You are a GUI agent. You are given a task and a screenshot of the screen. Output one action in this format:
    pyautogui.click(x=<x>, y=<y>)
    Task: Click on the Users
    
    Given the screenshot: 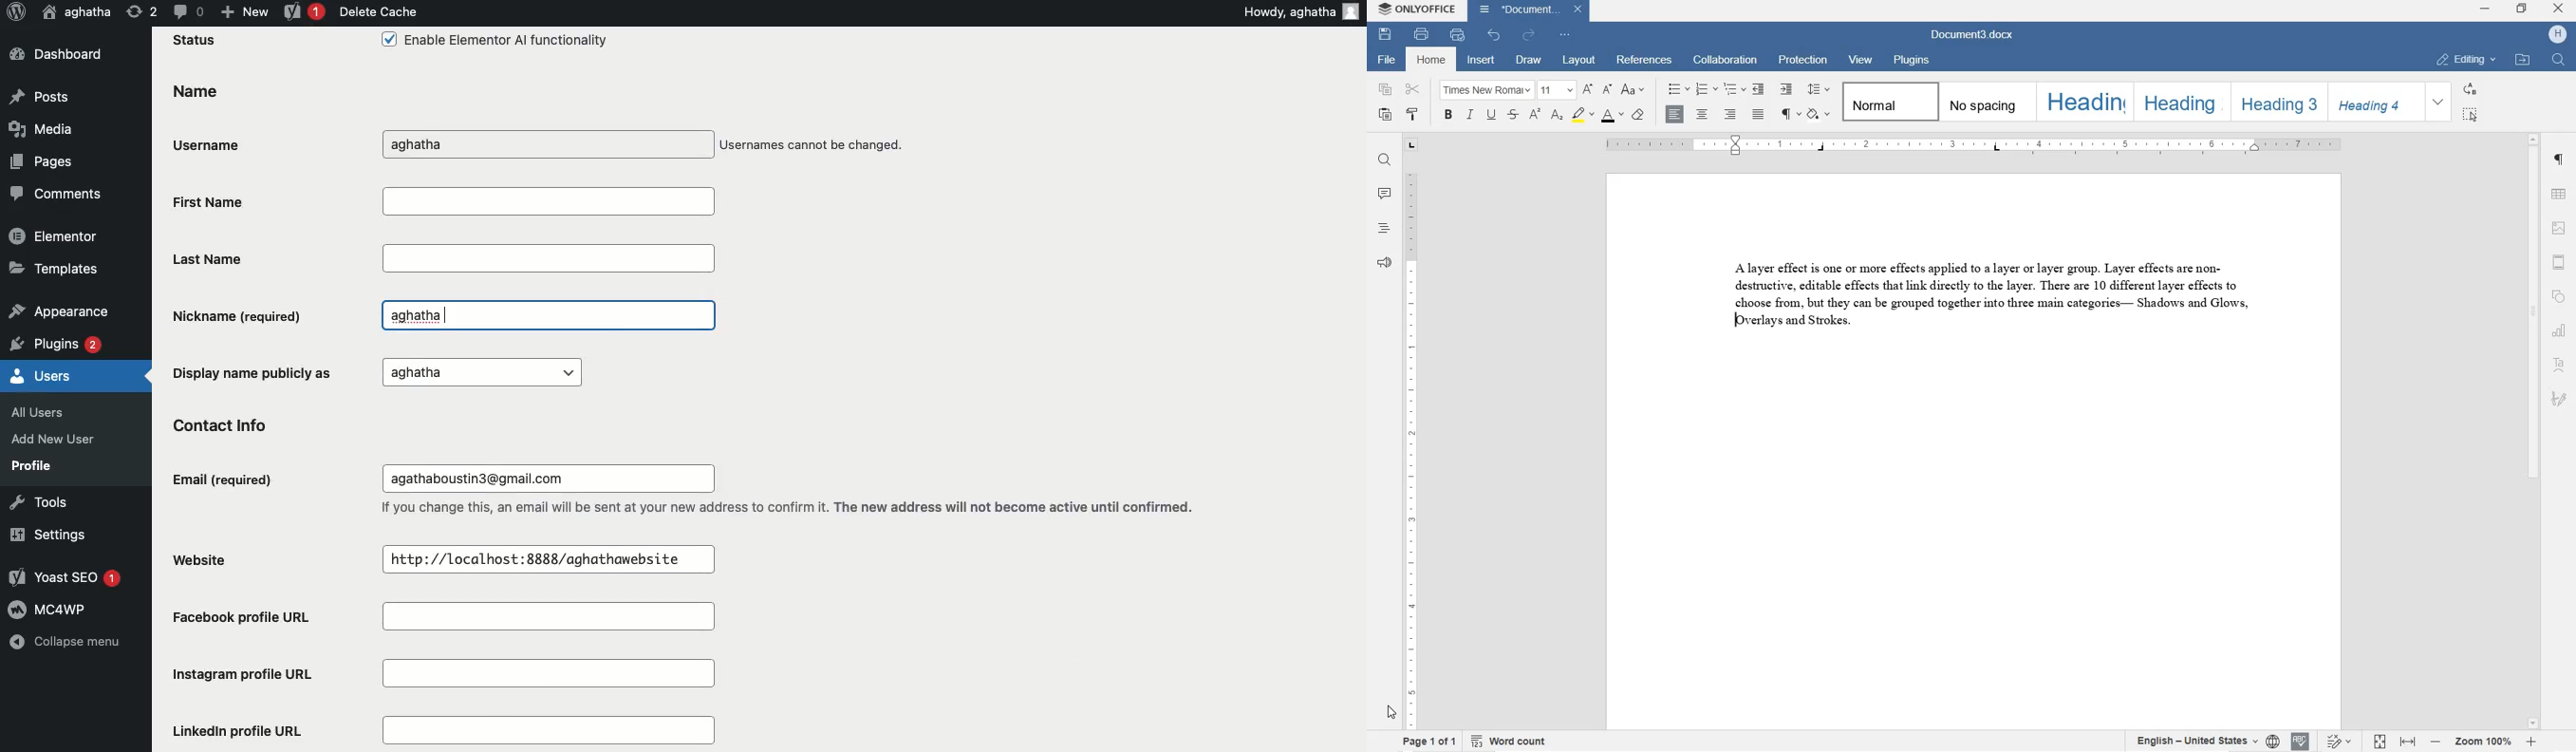 What is the action you would take?
    pyautogui.click(x=42, y=374)
    